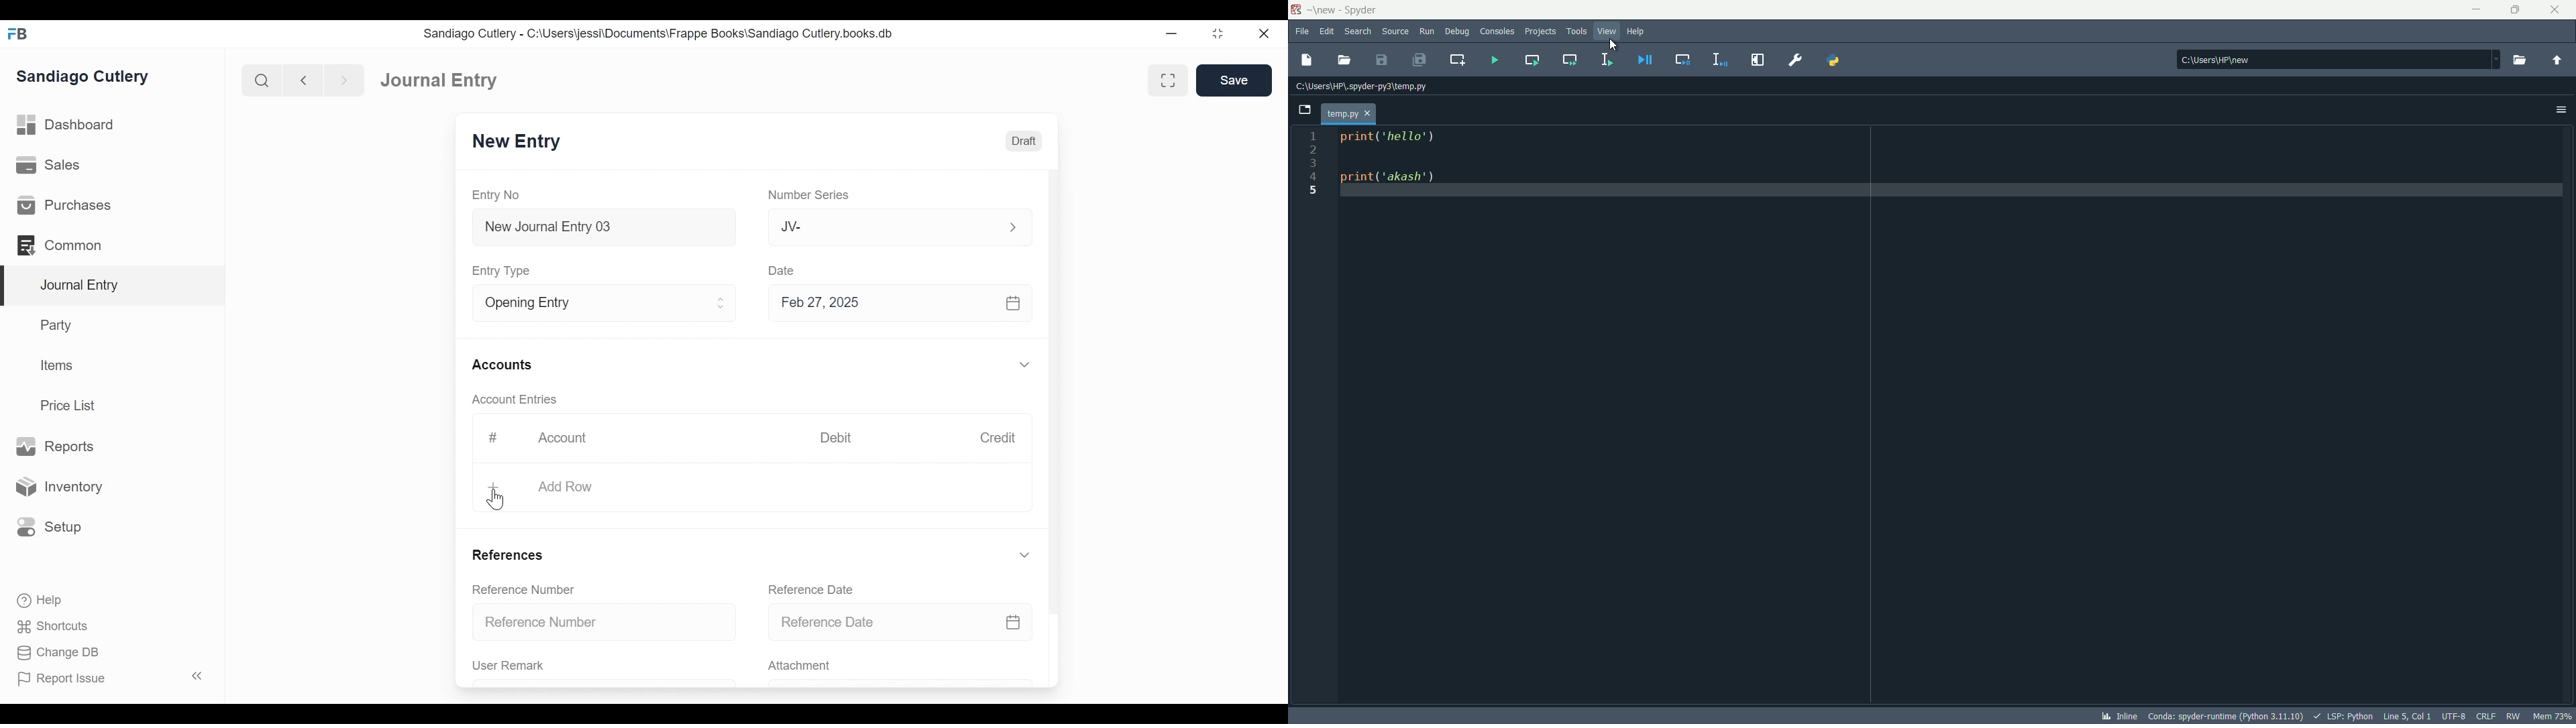 This screenshot has width=2576, height=728. I want to click on cursor, so click(1616, 44).